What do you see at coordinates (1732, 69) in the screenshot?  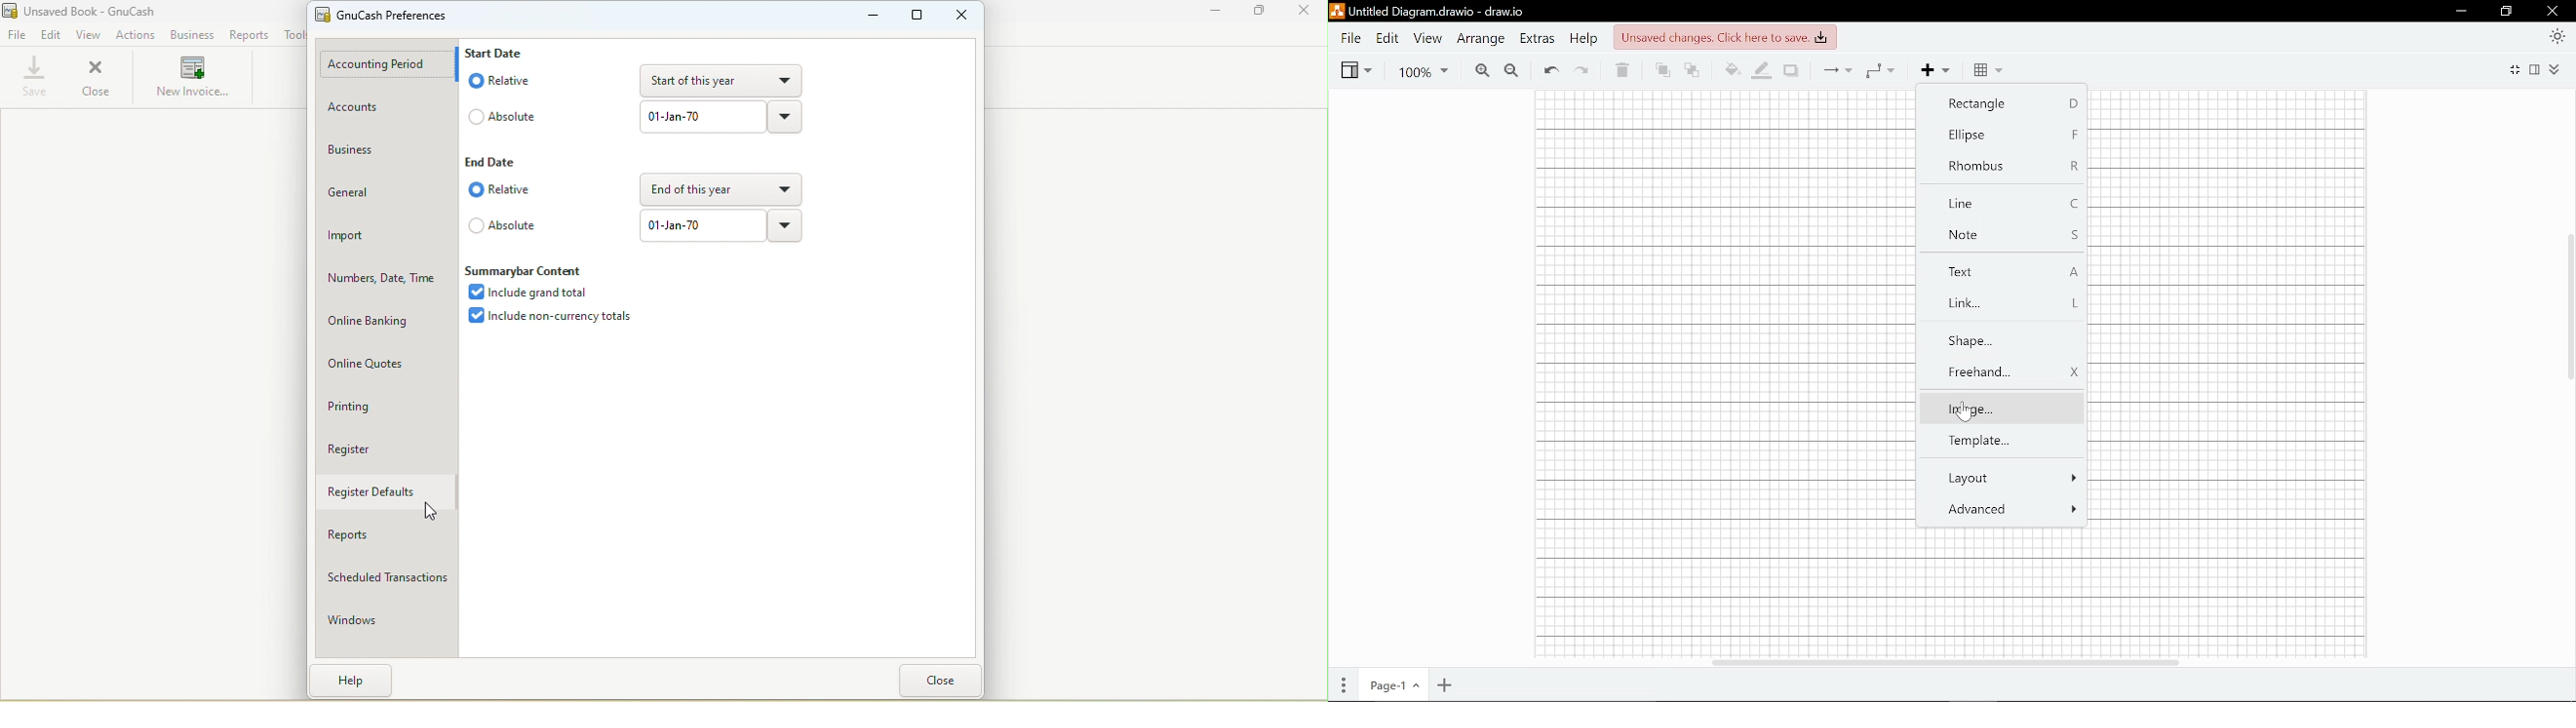 I see `Fill color` at bounding box center [1732, 69].